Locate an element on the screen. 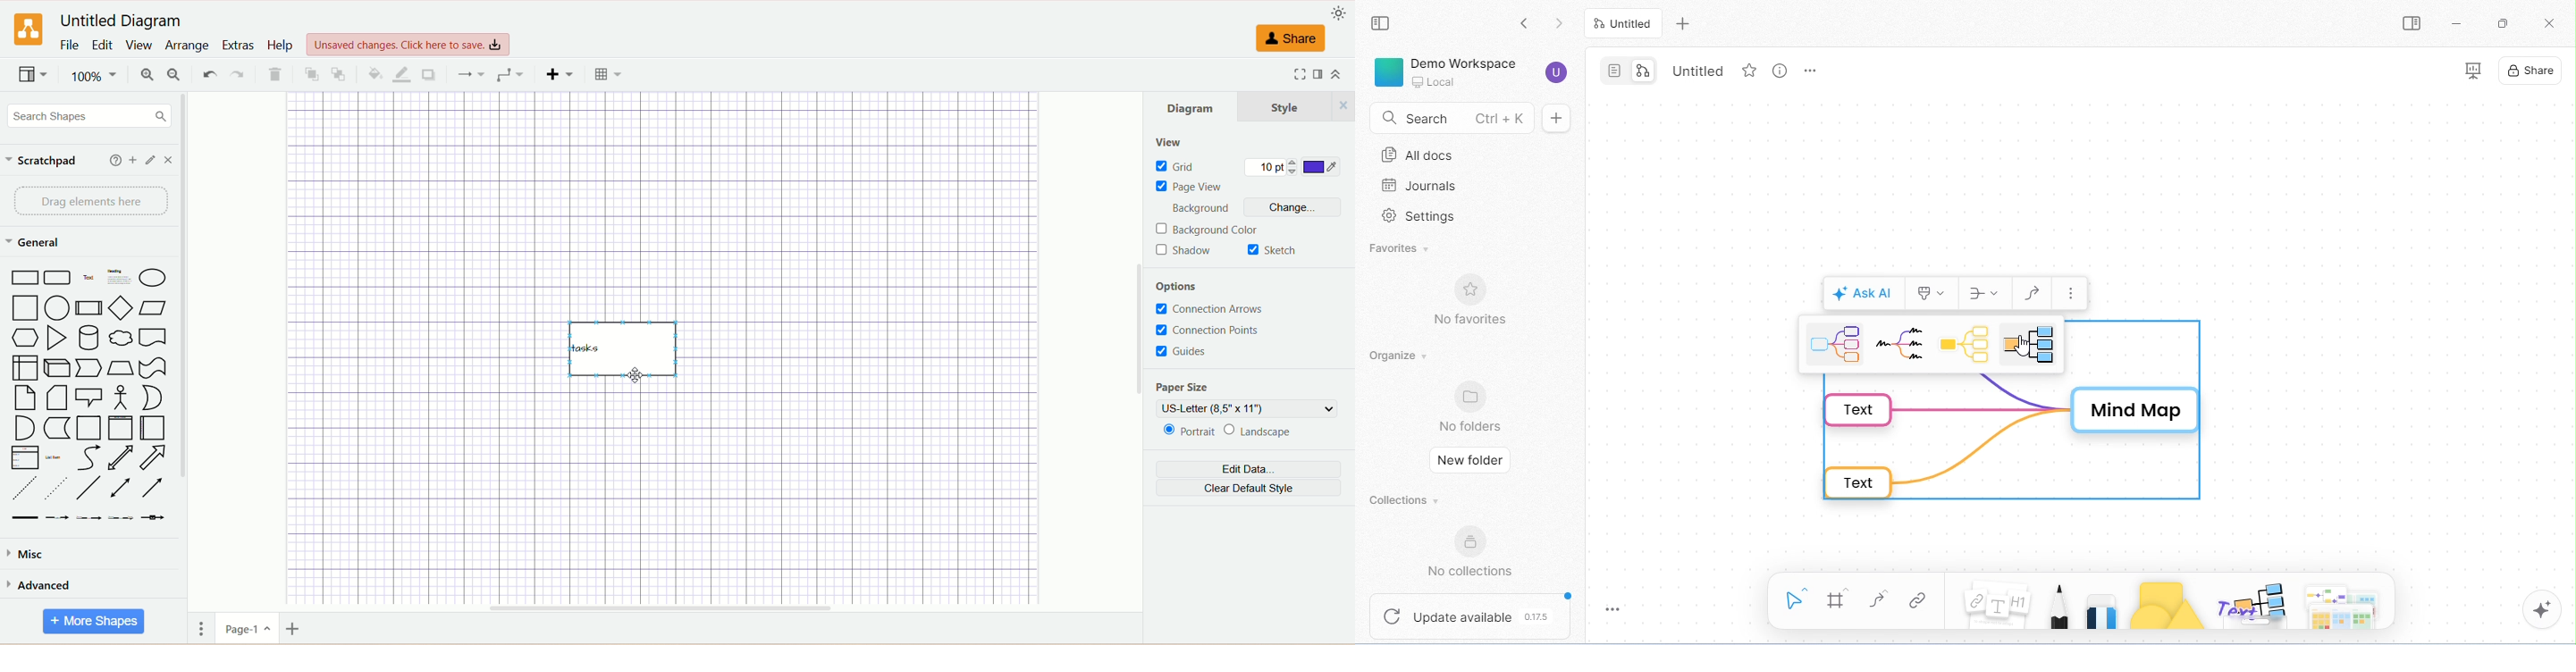 This screenshot has width=2576, height=672. Cylinder is located at coordinates (89, 339).